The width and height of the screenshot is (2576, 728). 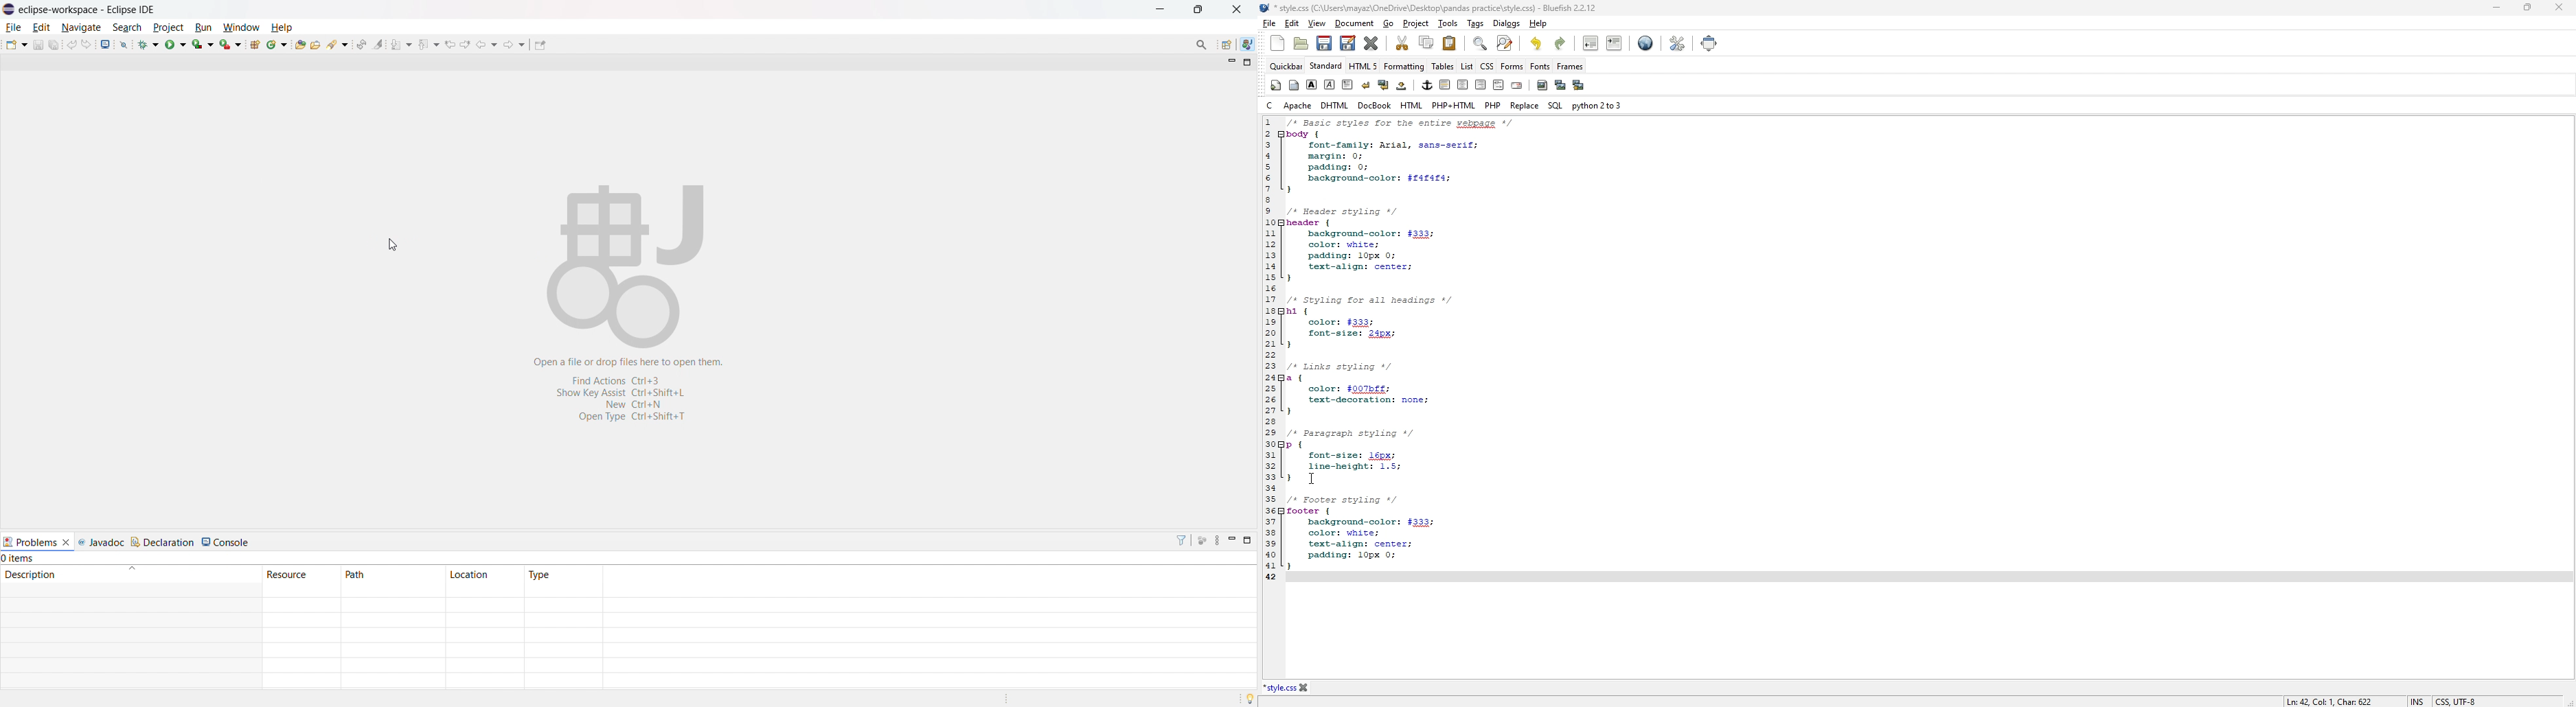 I want to click on php+html, so click(x=1454, y=105).